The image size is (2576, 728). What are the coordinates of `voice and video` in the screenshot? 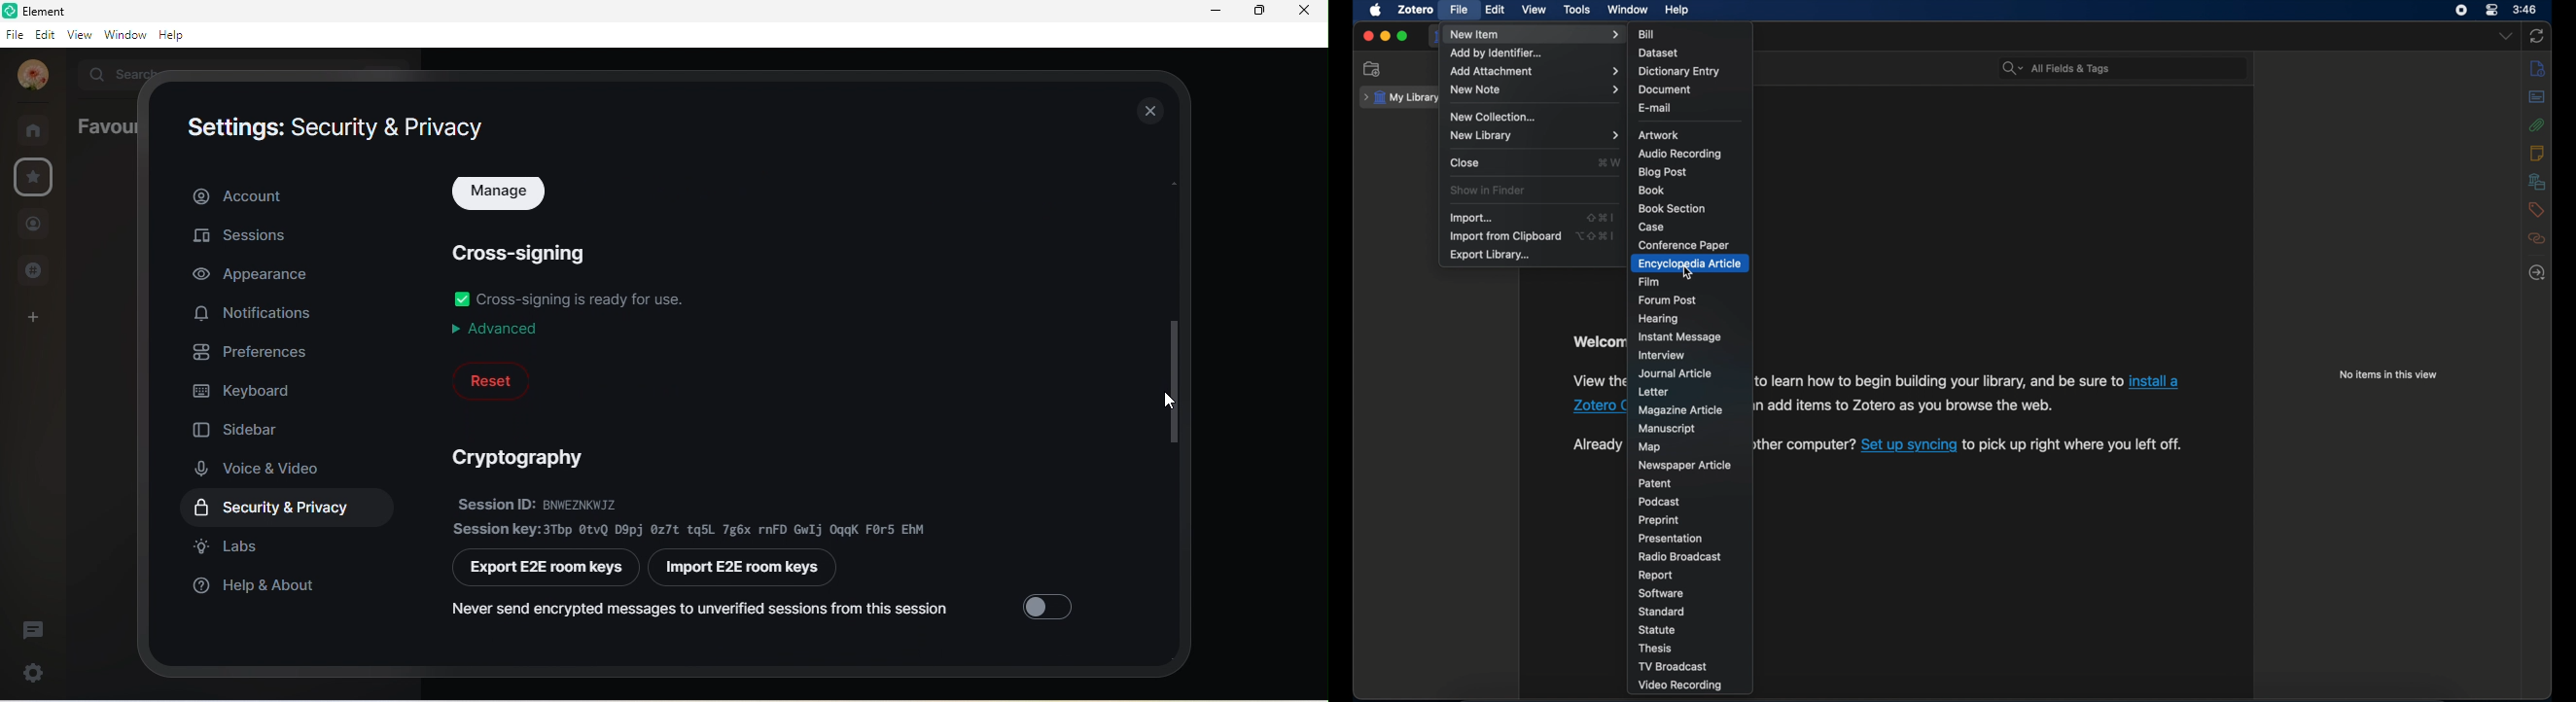 It's located at (265, 468).